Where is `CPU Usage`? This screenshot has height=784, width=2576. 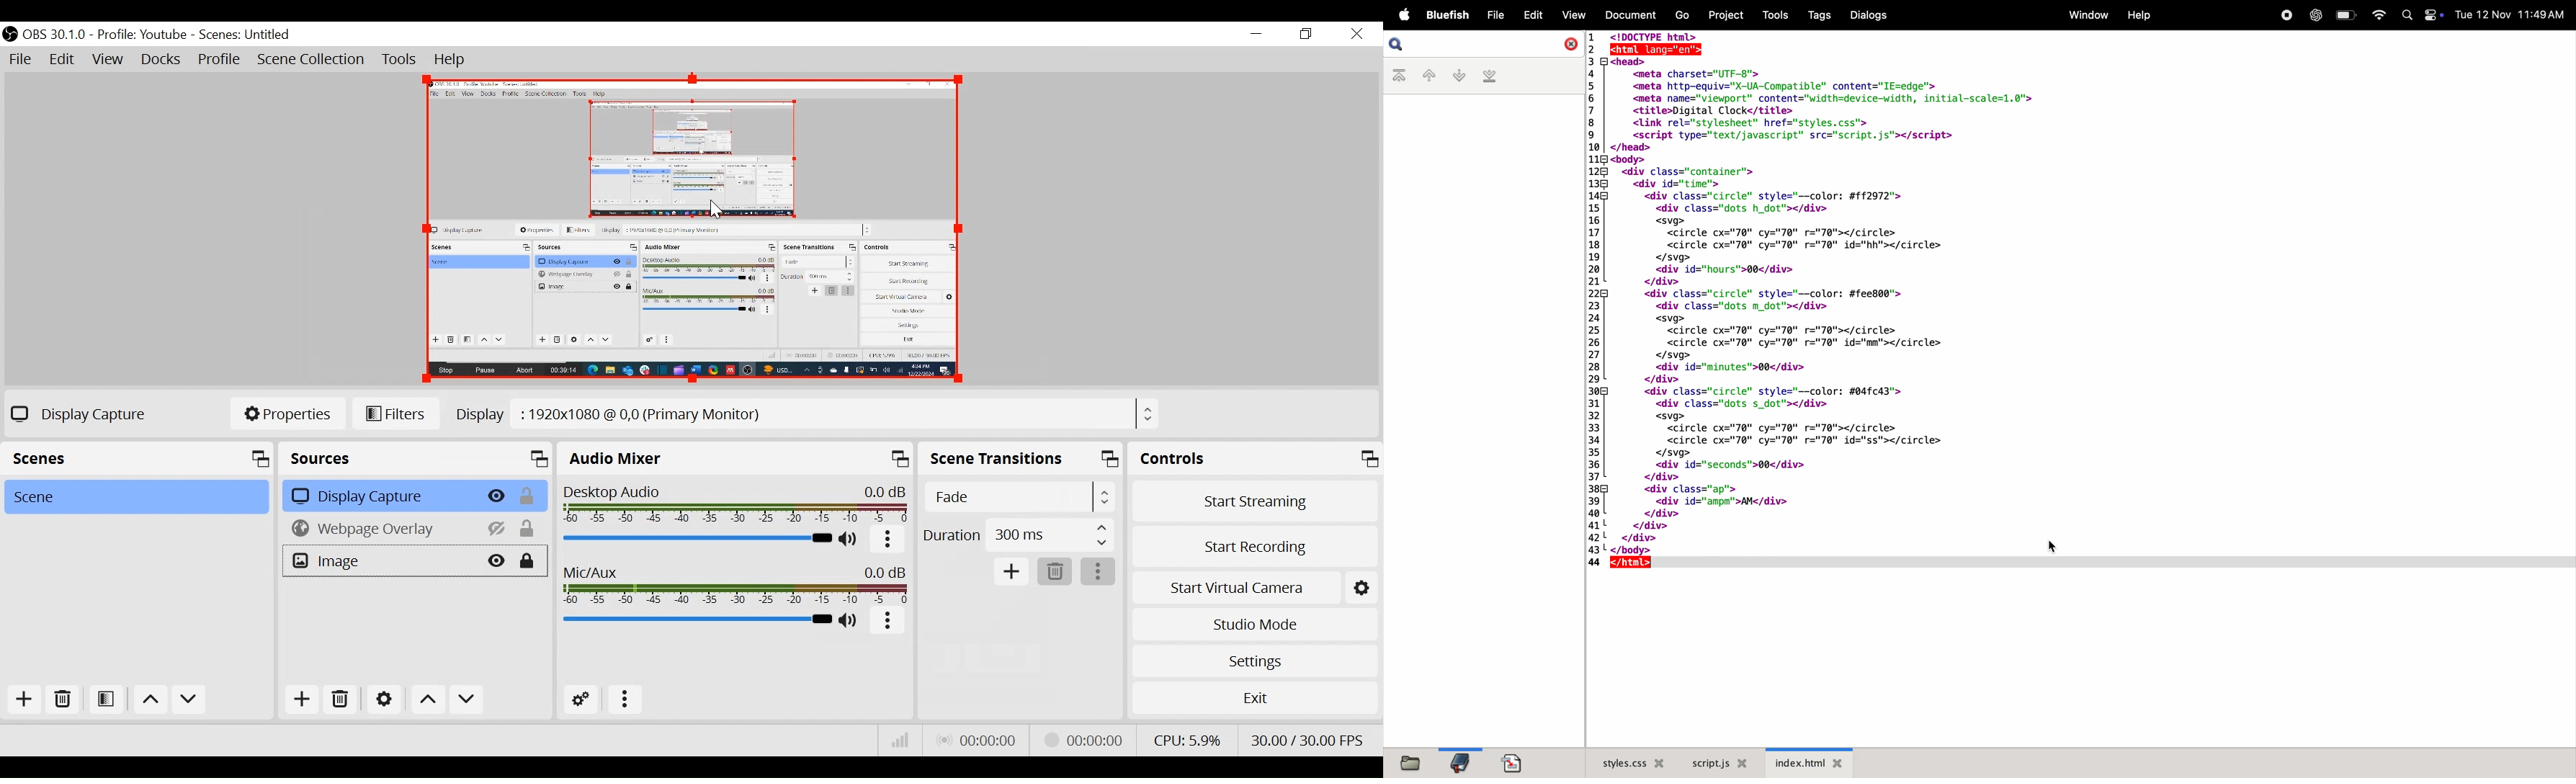 CPU Usage is located at coordinates (1187, 740).